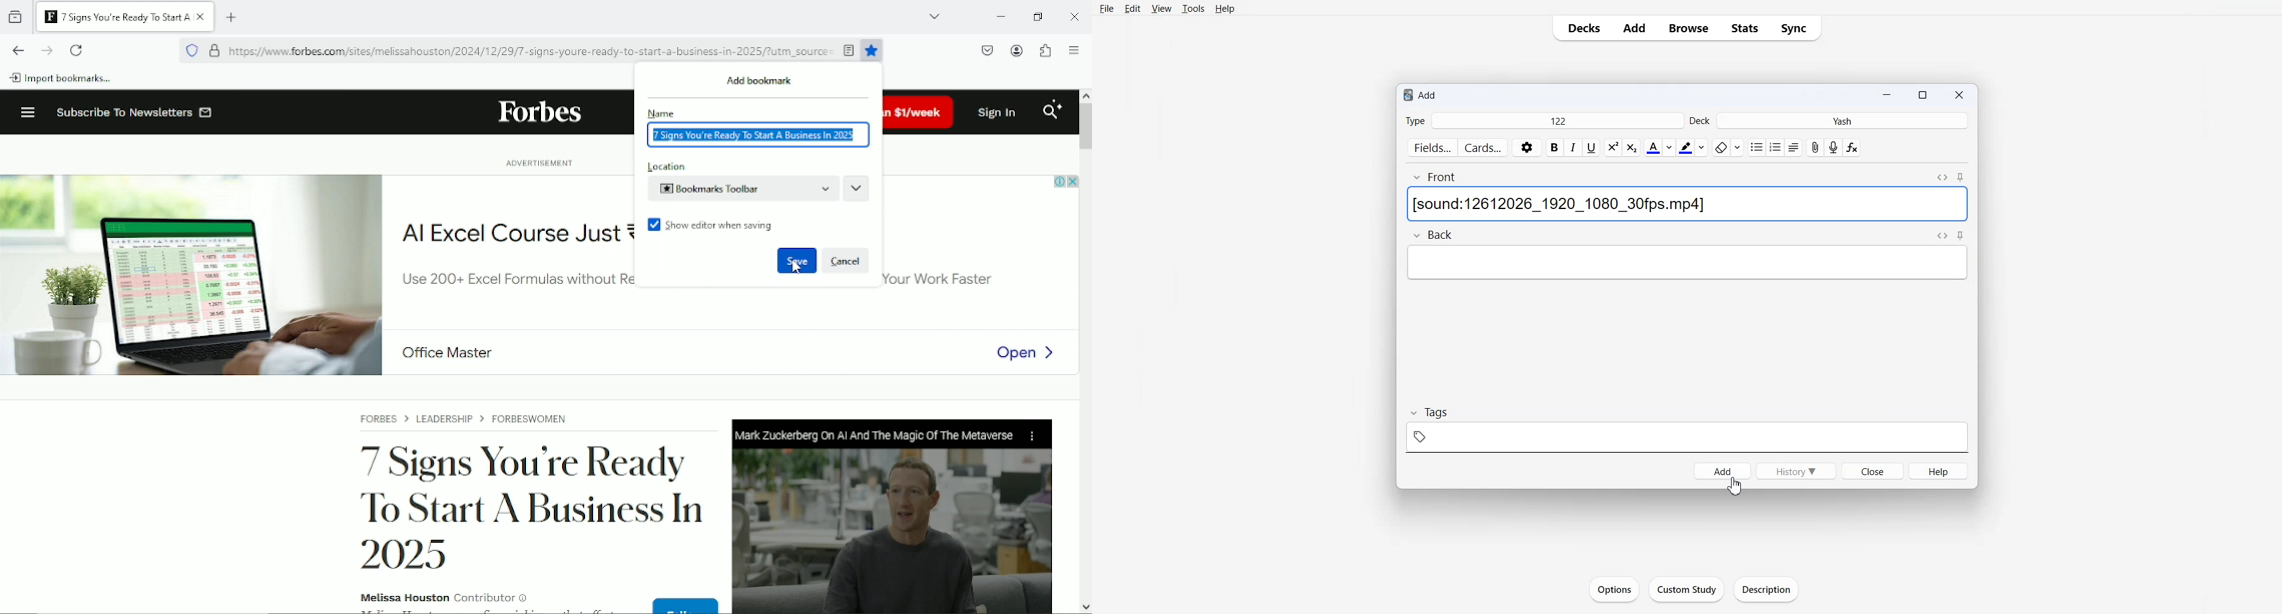 Image resolution: width=2296 pixels, height=616 pixels. I want to click on Alignment, so click(1794, 148).